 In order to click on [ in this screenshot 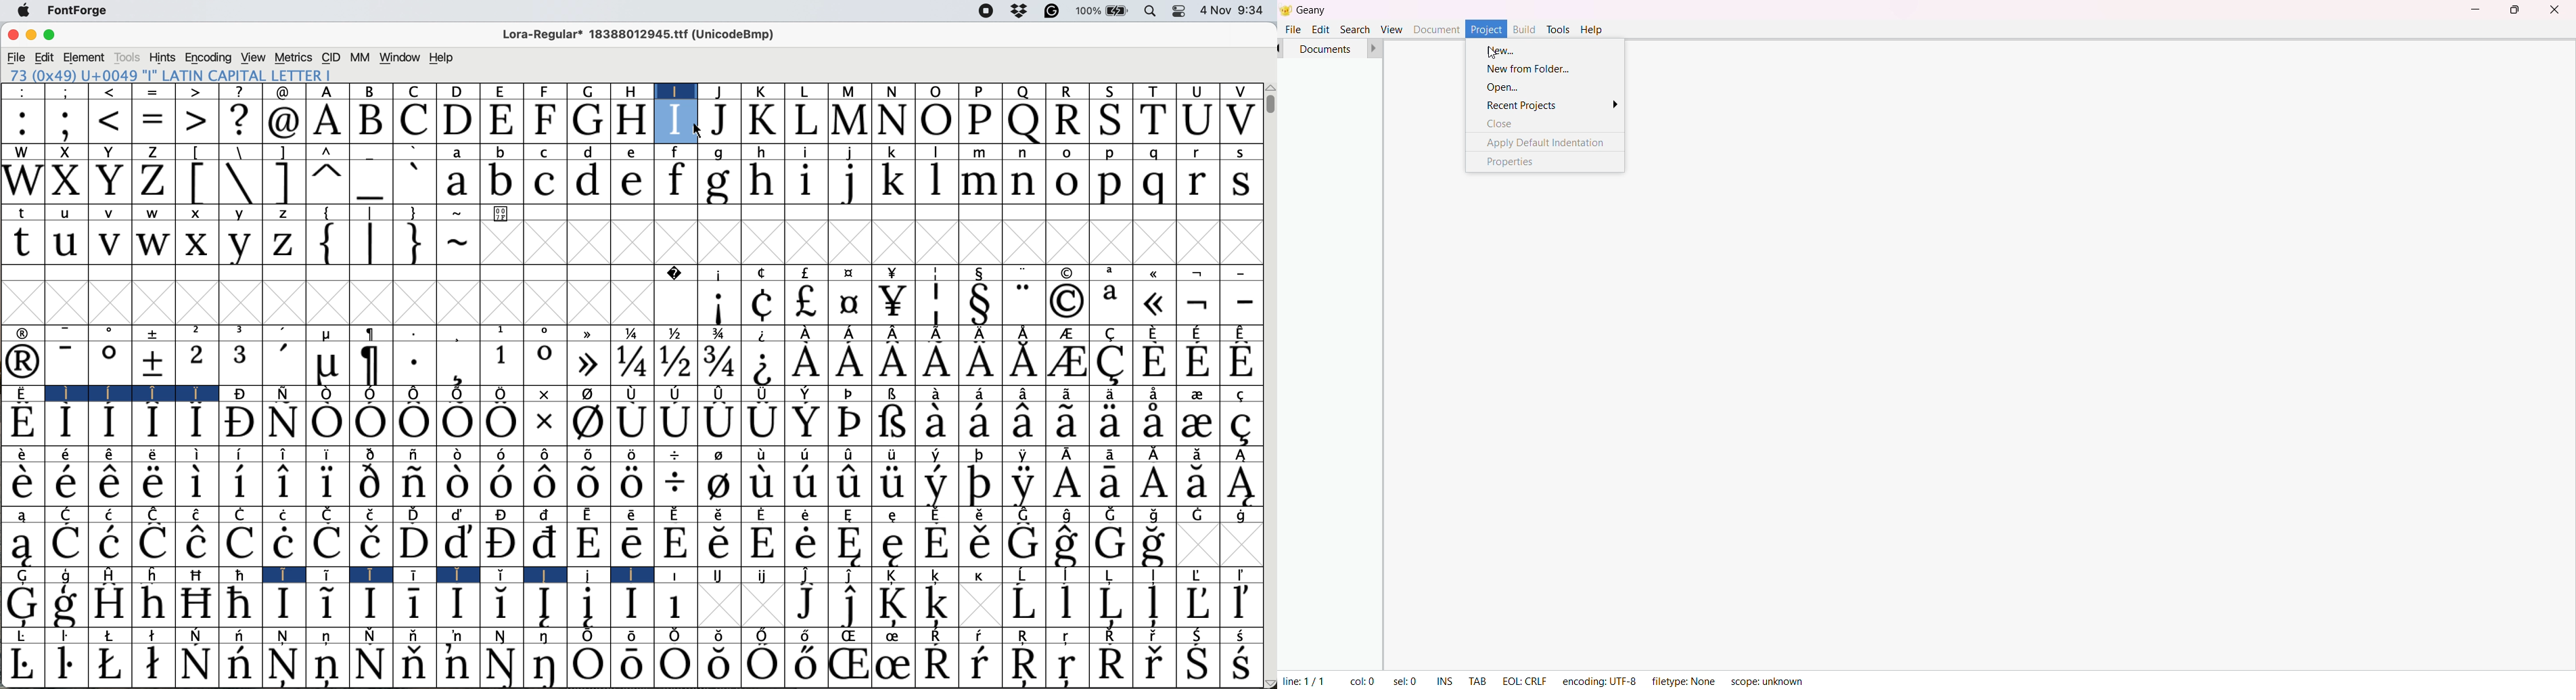, I will do `click(197, 152)`.